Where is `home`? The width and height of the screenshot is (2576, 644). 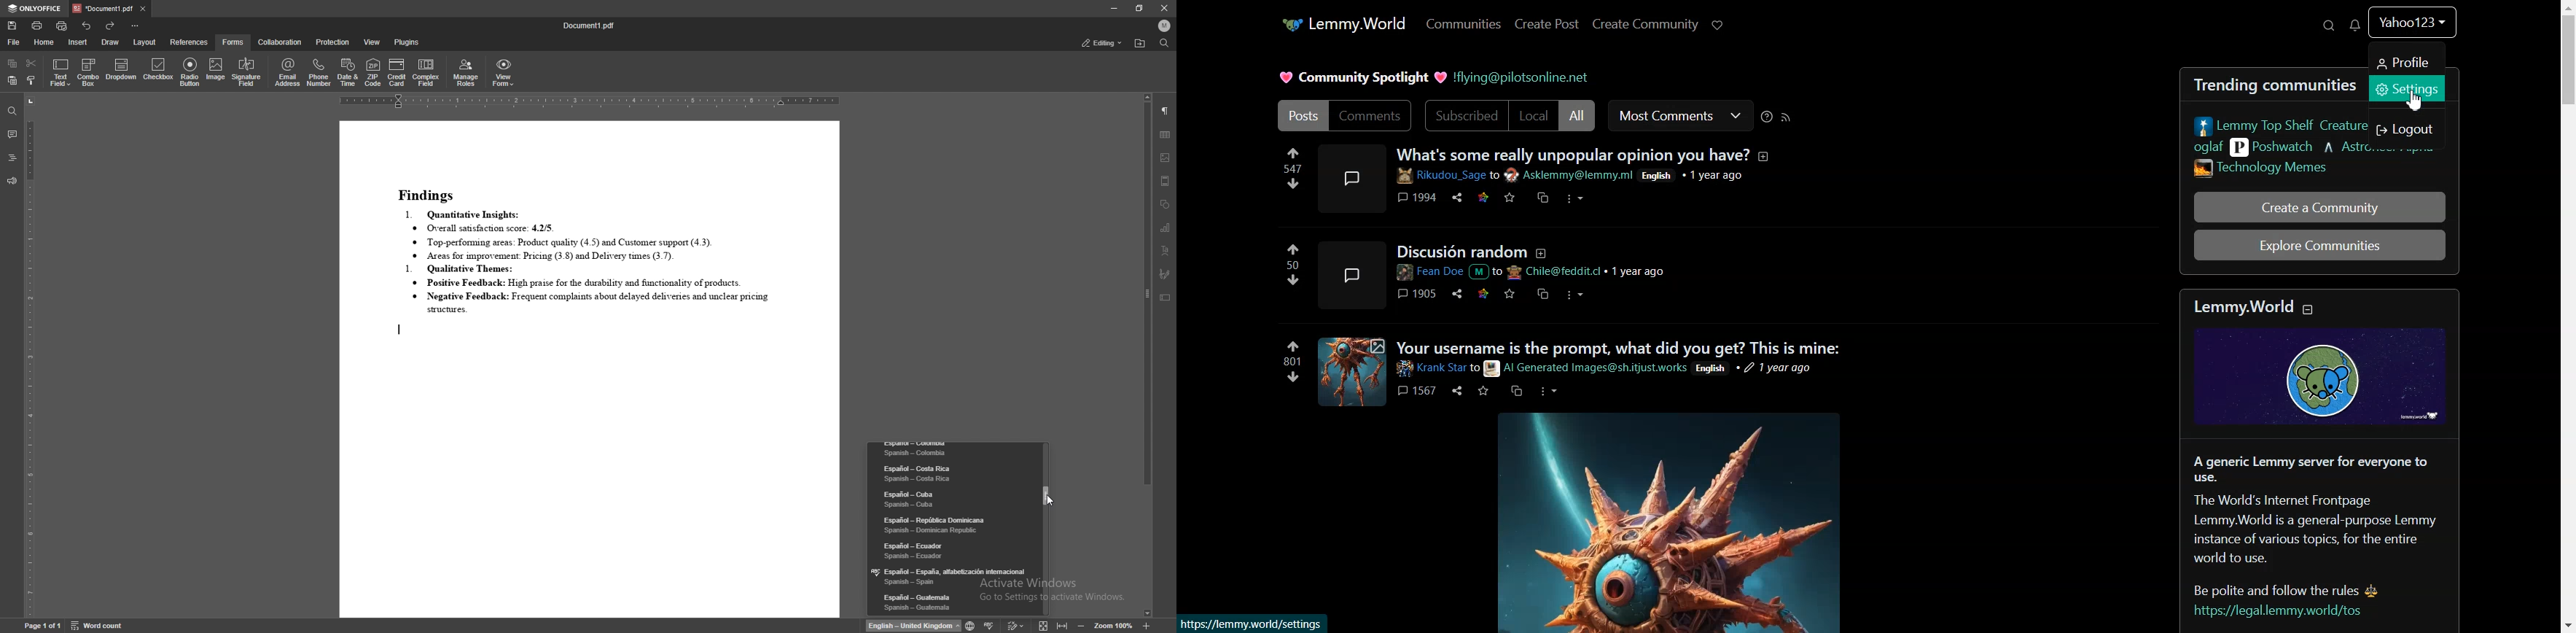
home is located at coordinates (45, 43).